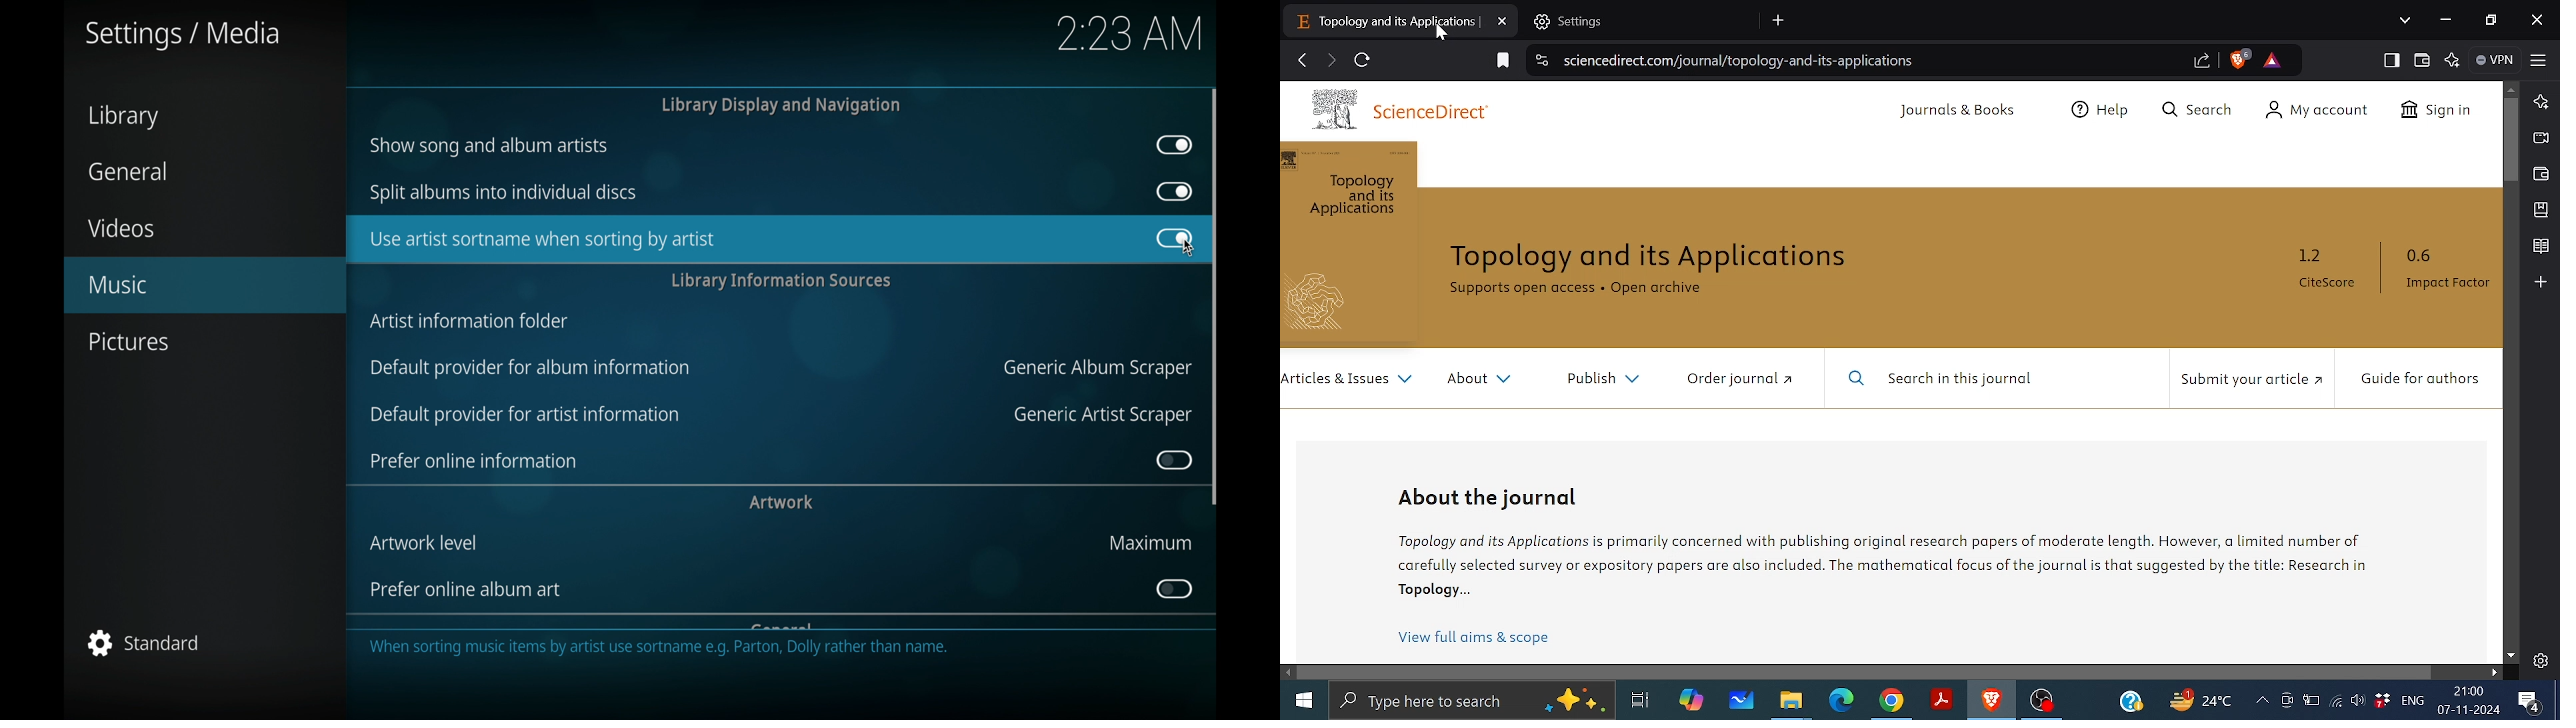 Image resolution: width=2576 pixels, height=728 pixels. Describe the element at coordinates (1173, 191) in the screenshot. I see `toggle button` at that location.